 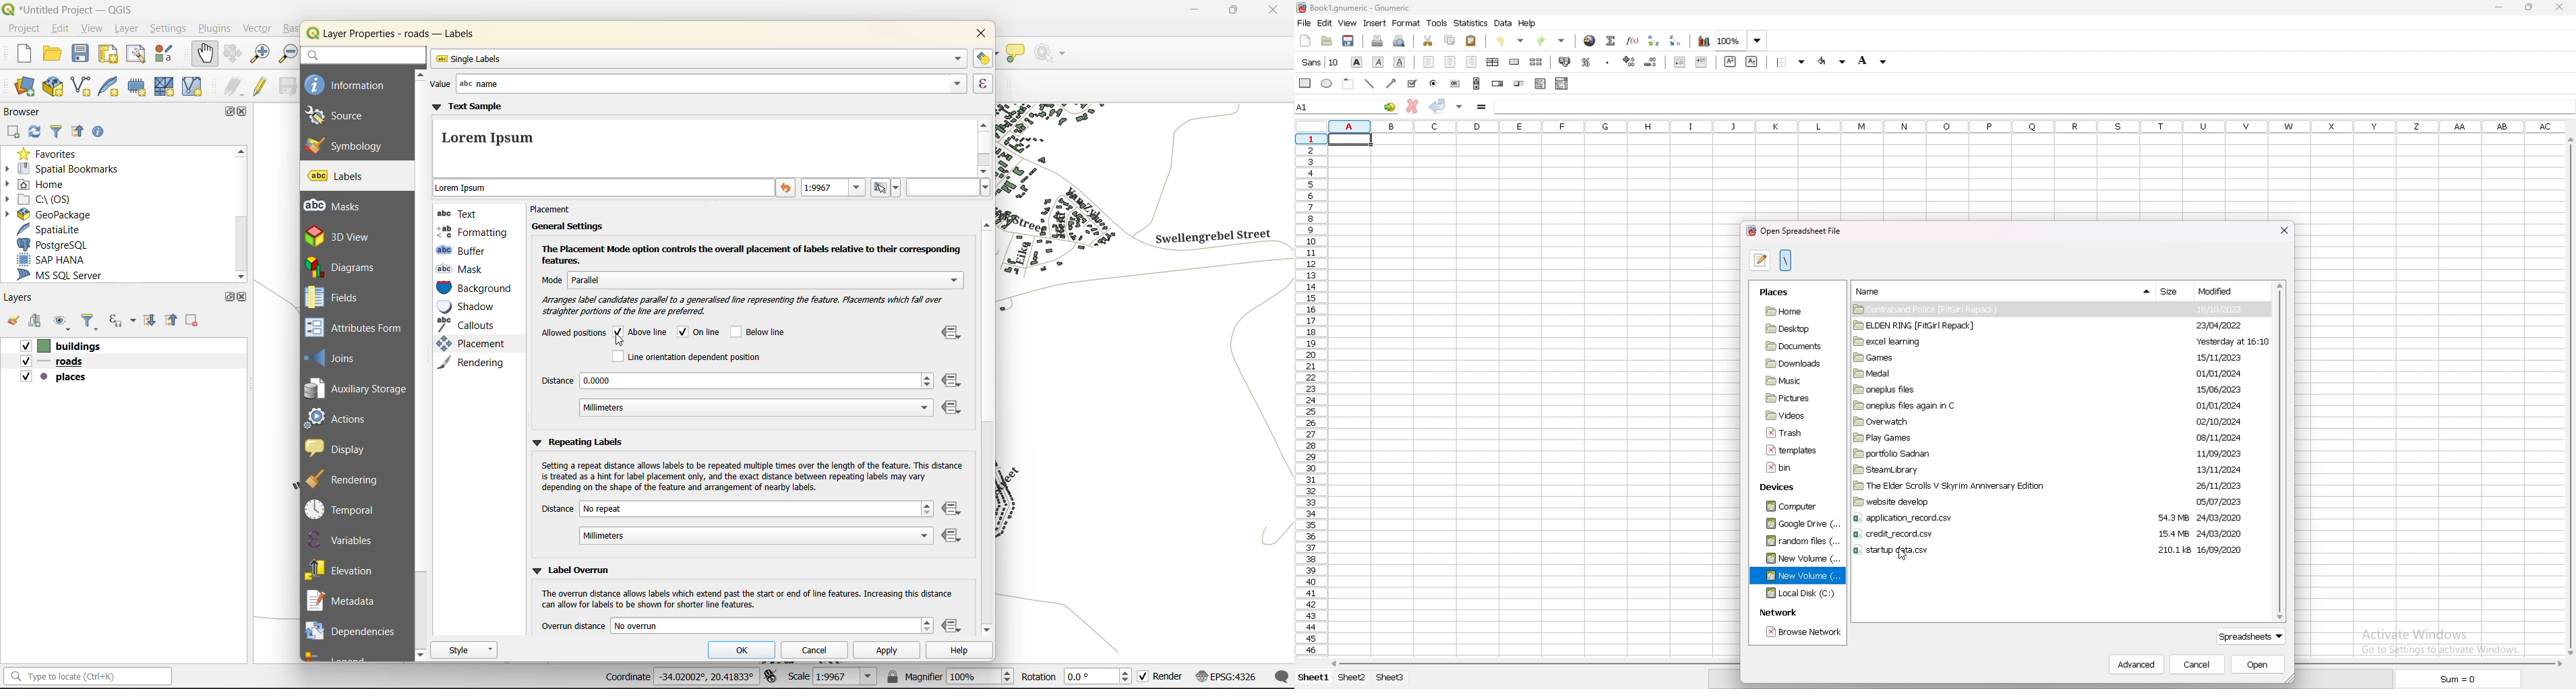 I want to click on rotation, so click(x=1074, y=676).